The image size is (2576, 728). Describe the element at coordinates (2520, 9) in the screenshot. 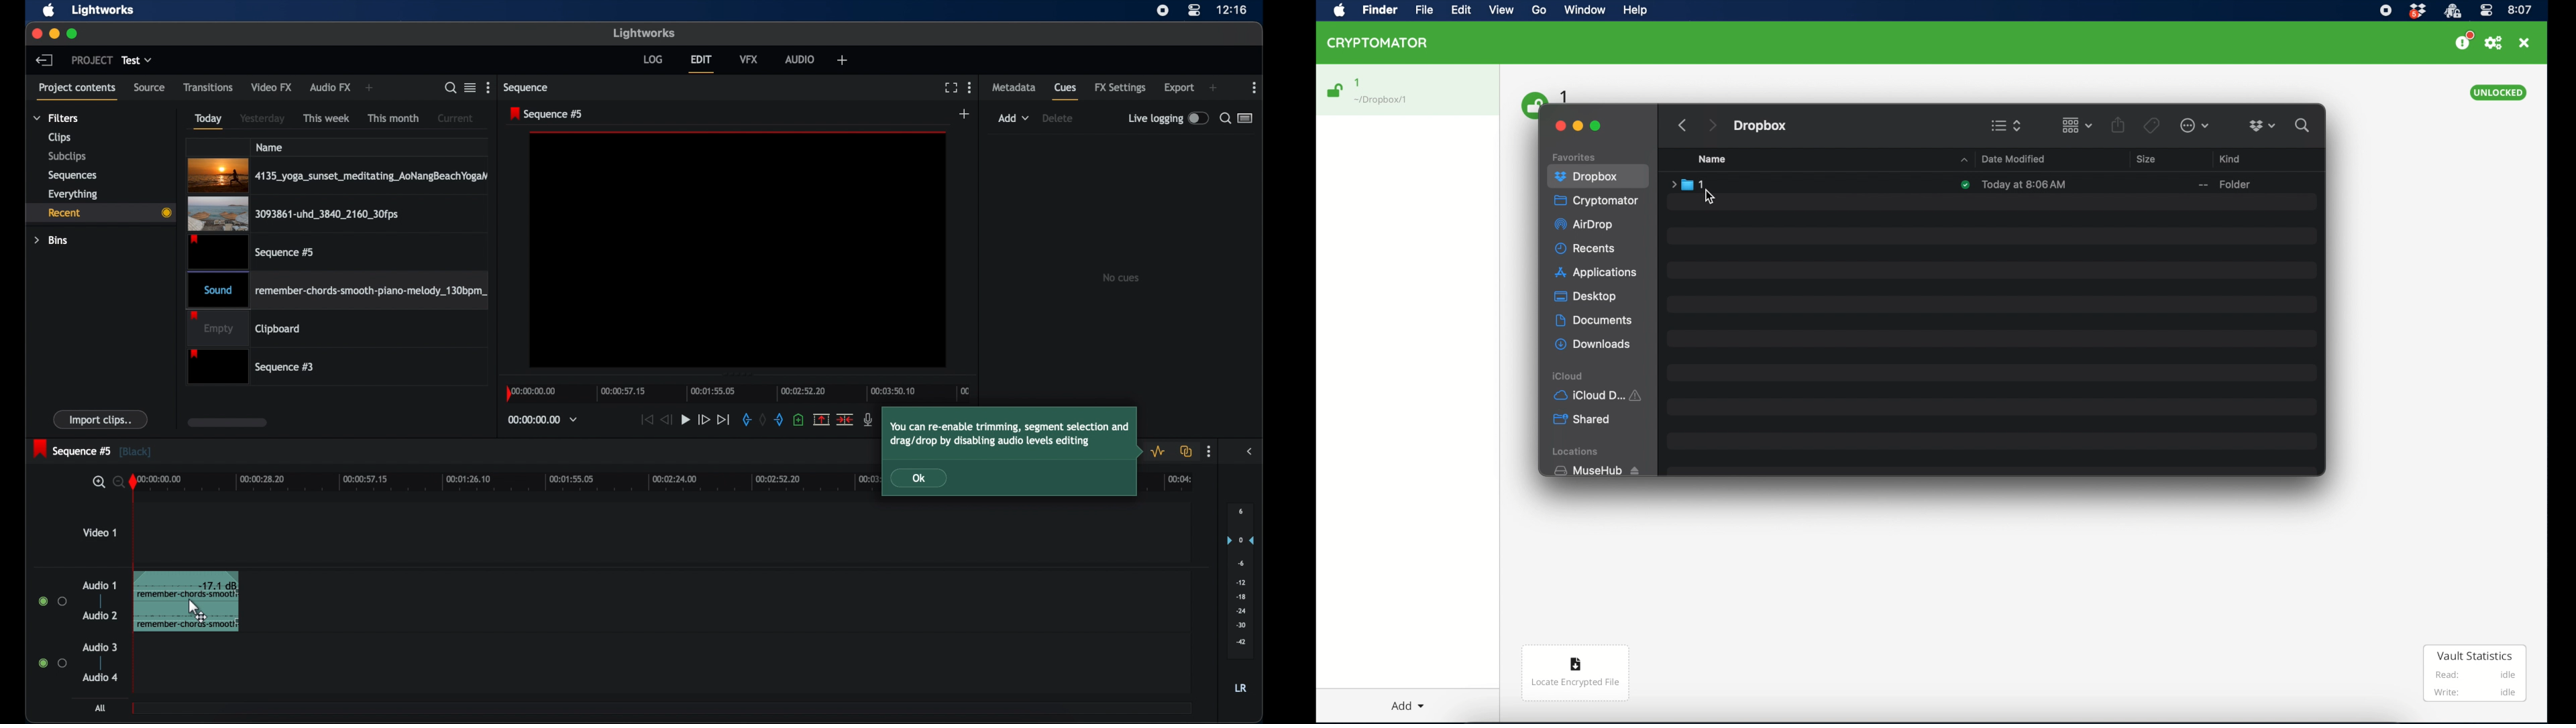

I see `time` at that location.